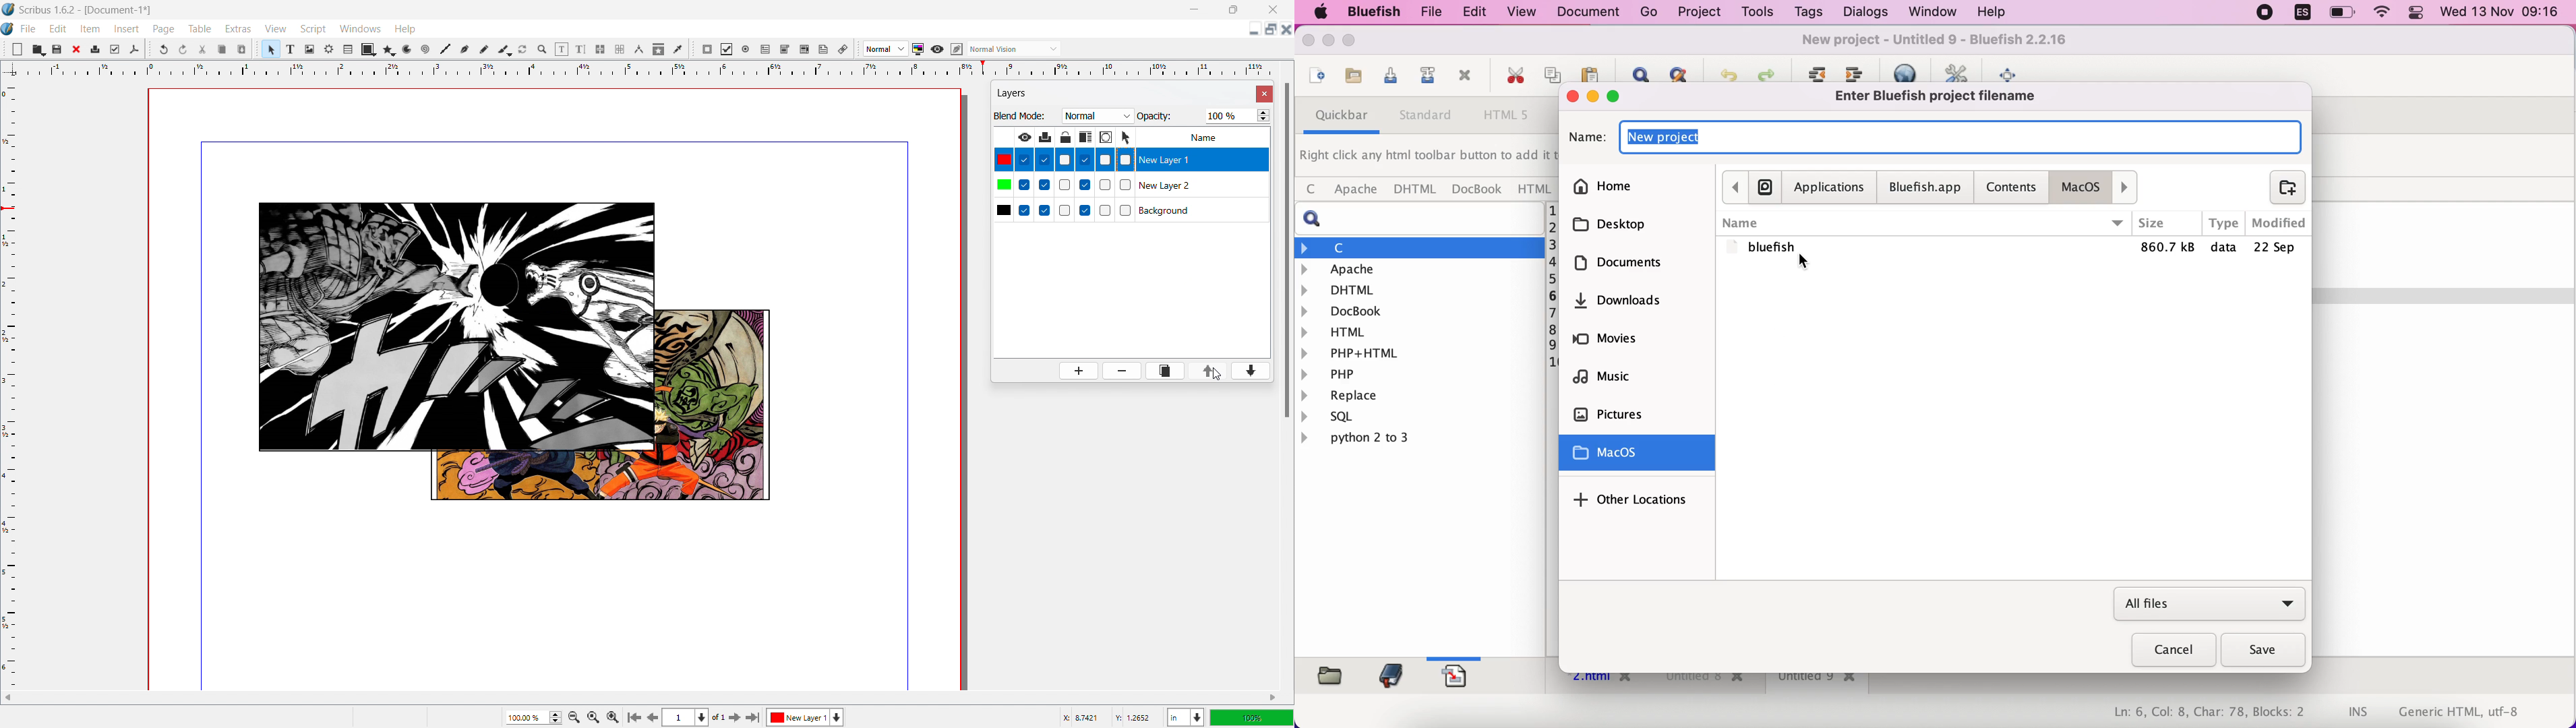  I want to click on logo, so click(8, 9).